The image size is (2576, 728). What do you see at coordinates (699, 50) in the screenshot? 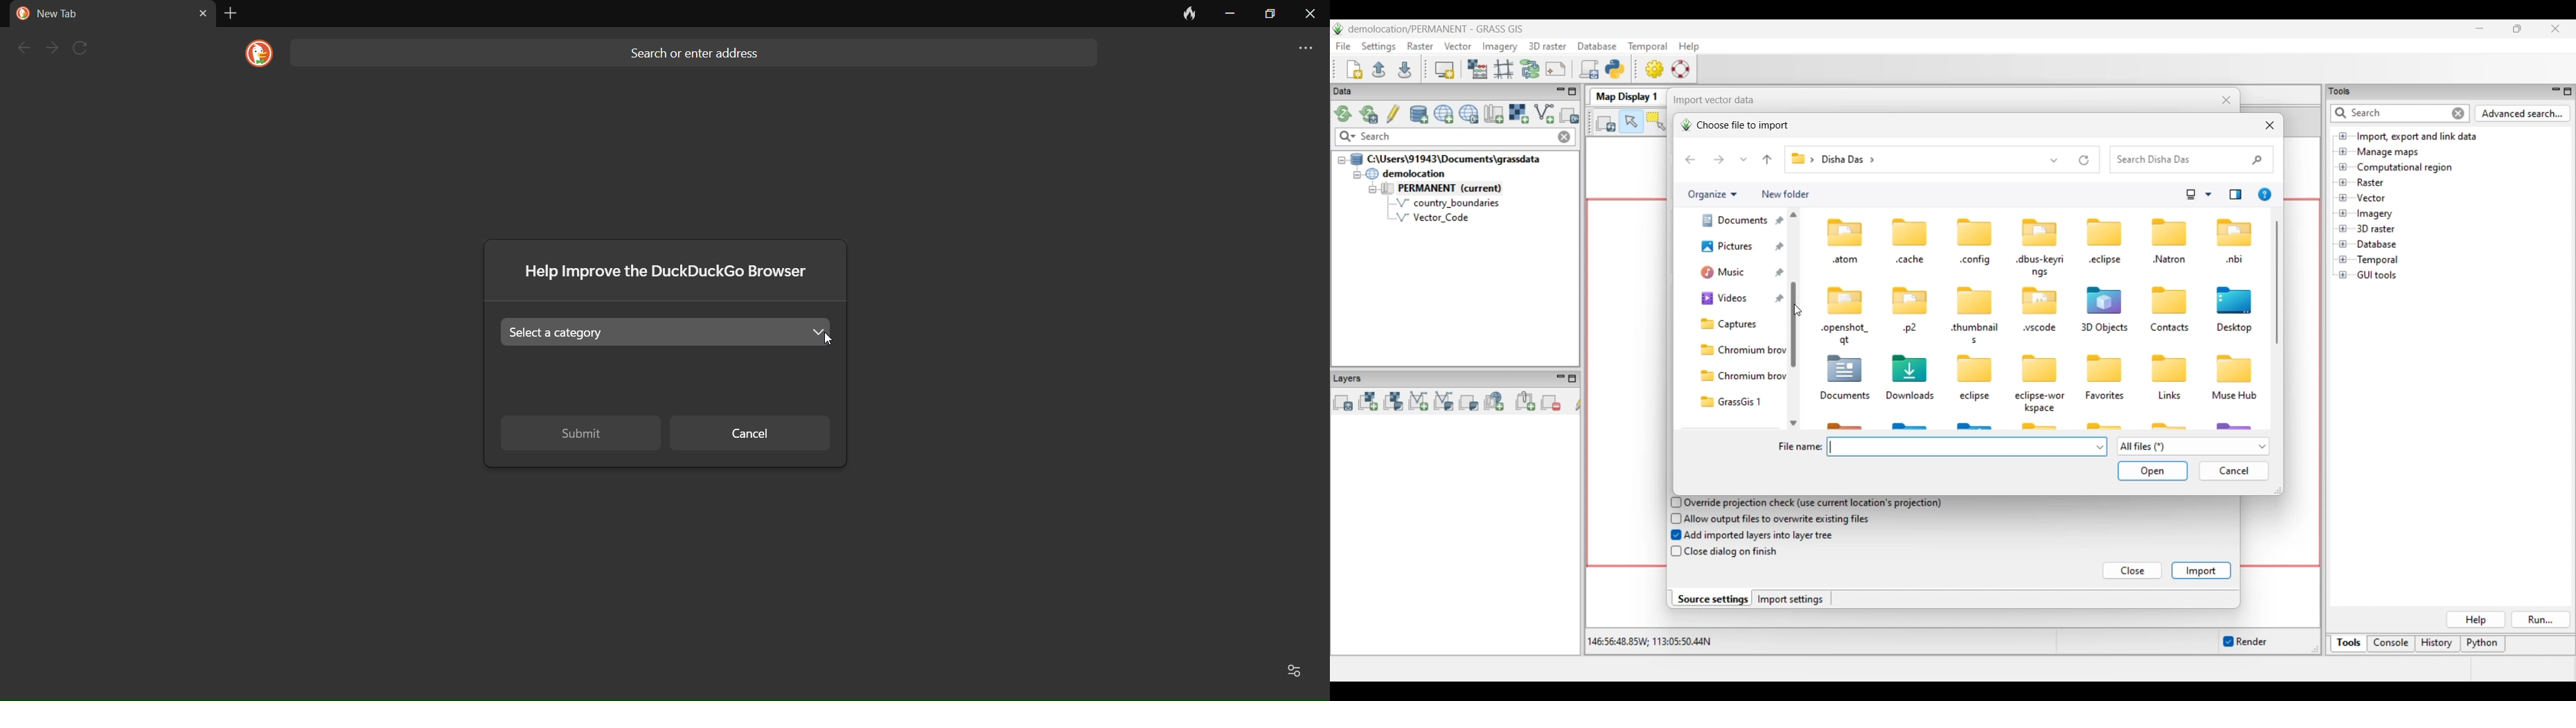
I see `Search or enter address` at bounding box center [699, 50].